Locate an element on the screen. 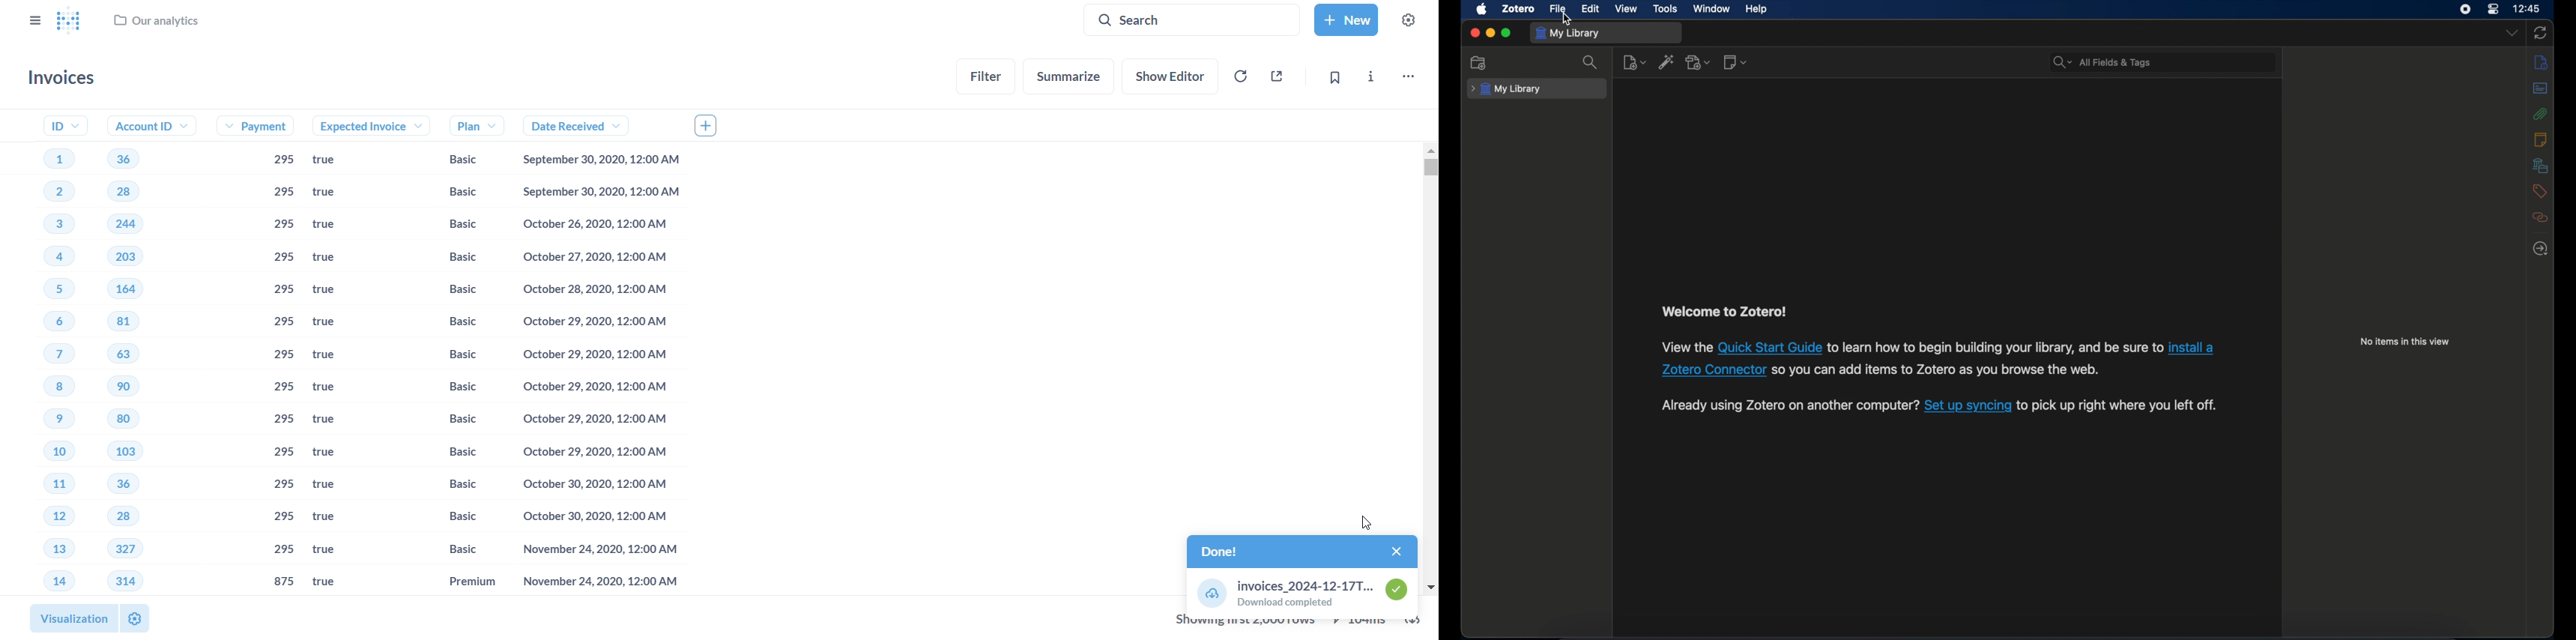  Basic is located at coordinates (451, 323).